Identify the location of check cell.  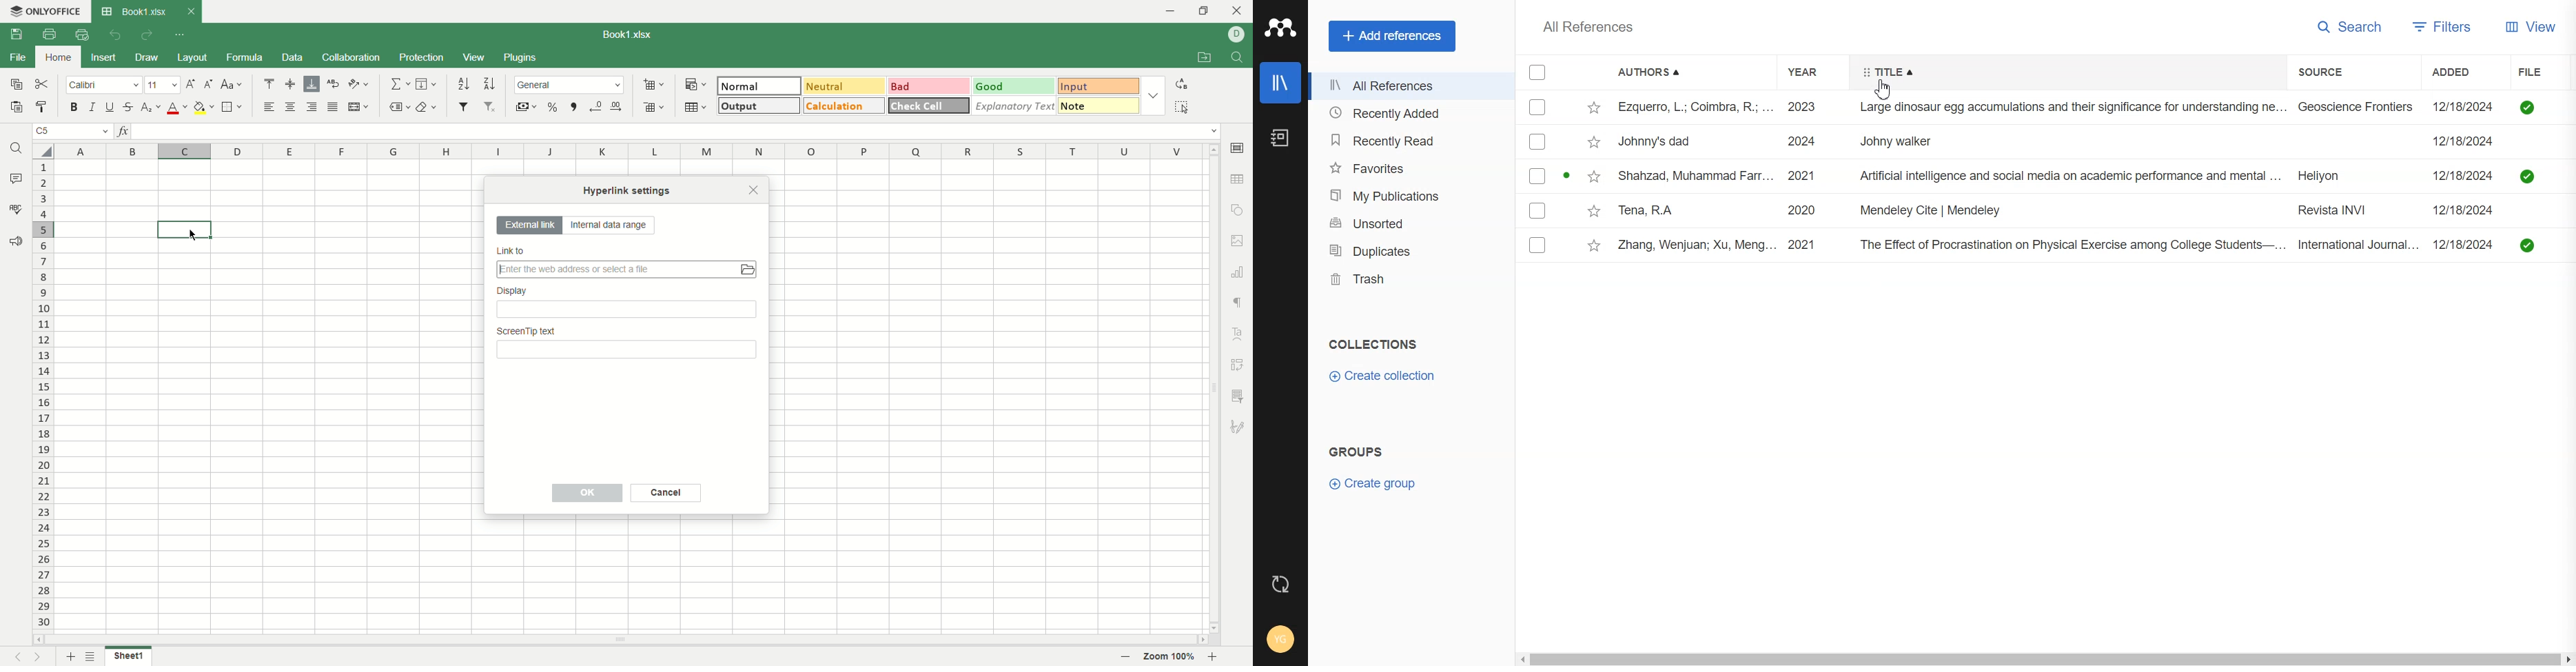
(930, 105).